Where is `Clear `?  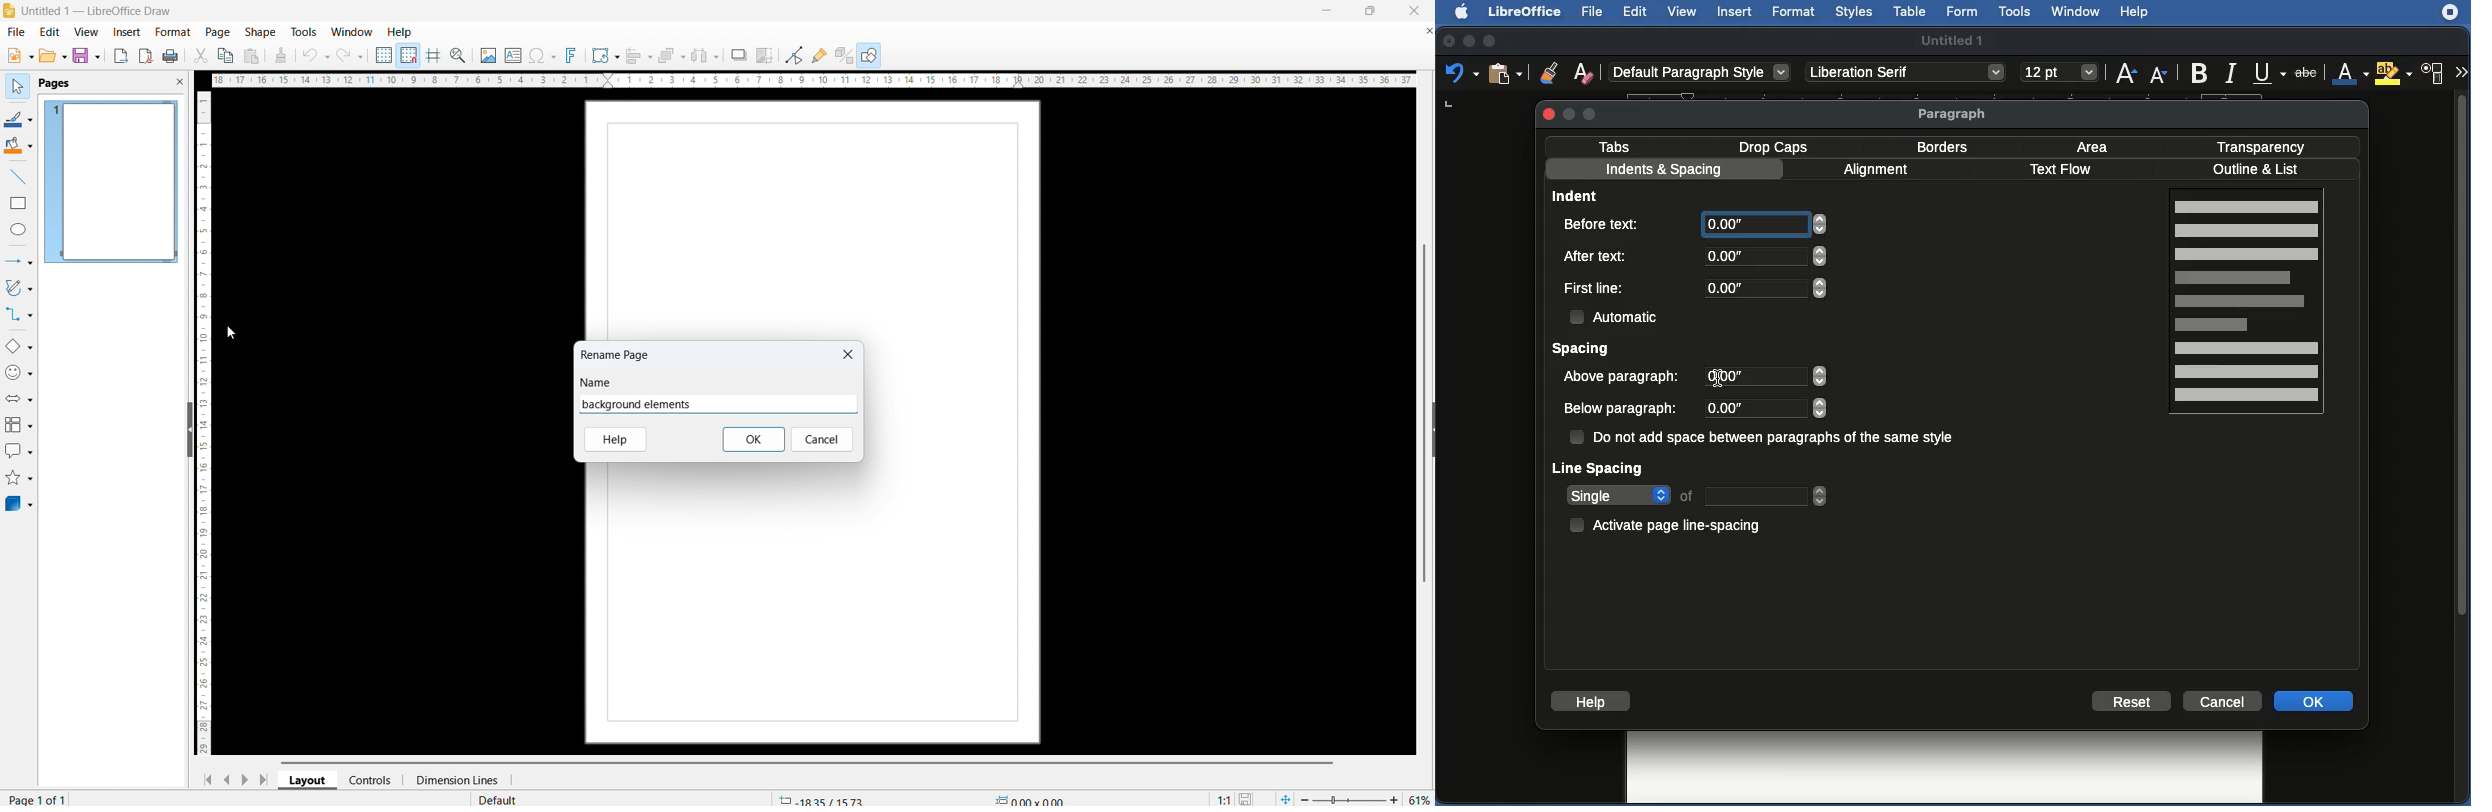 Clear  is located at coordinates (1584, 72).